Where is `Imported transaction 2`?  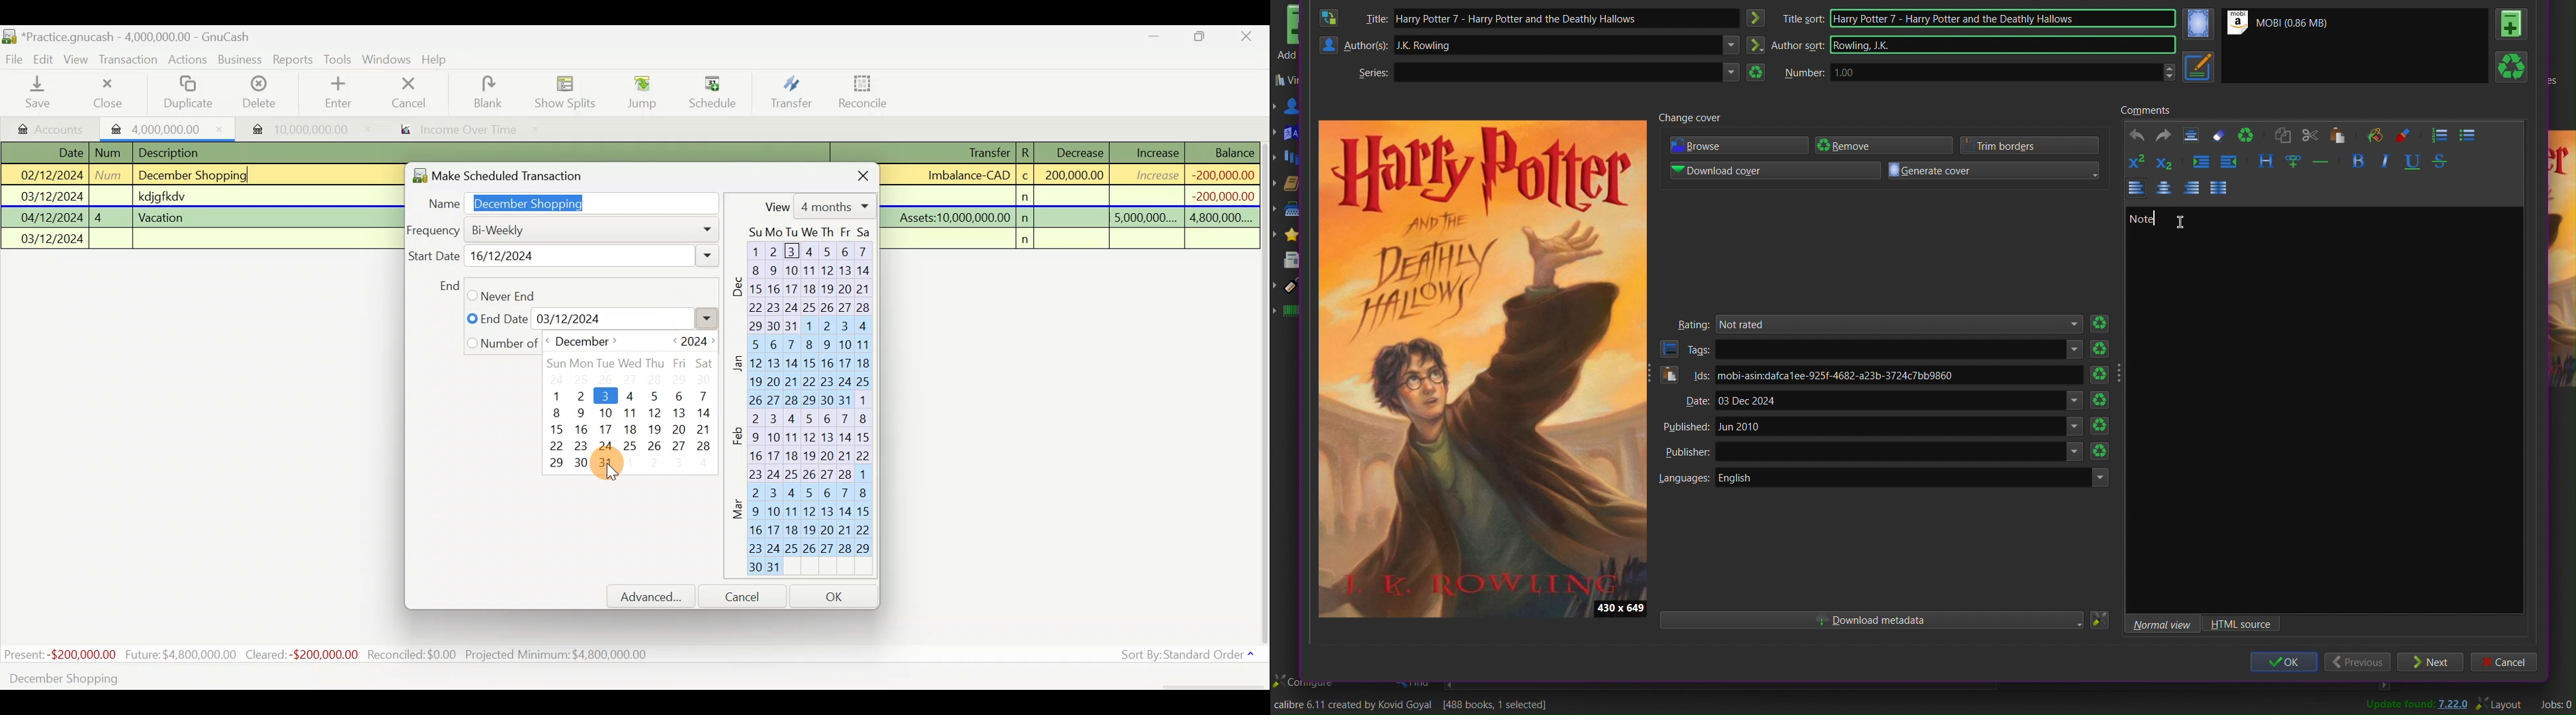 Imported transaction 2 is located at coordinates (296, 129).